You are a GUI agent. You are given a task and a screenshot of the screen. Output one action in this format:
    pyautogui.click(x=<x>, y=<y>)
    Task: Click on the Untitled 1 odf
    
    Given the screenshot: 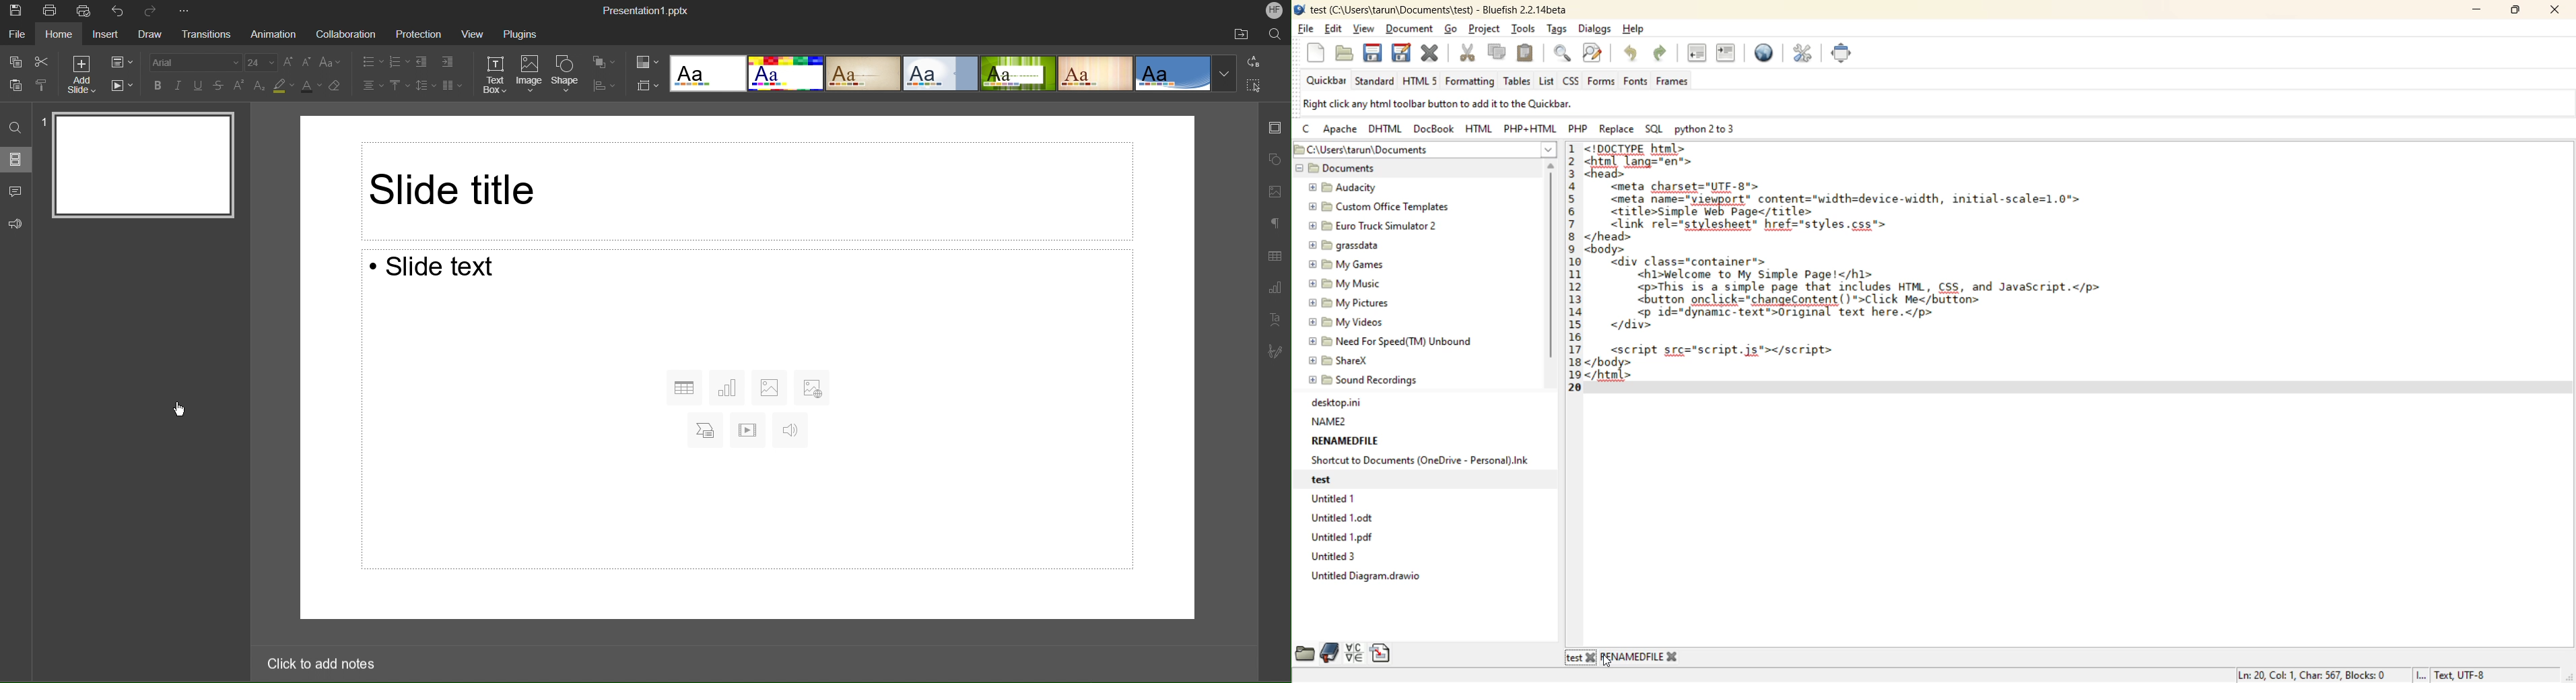 What is the action you would take?
    pyautogui.click(x=1347, y=534)
    